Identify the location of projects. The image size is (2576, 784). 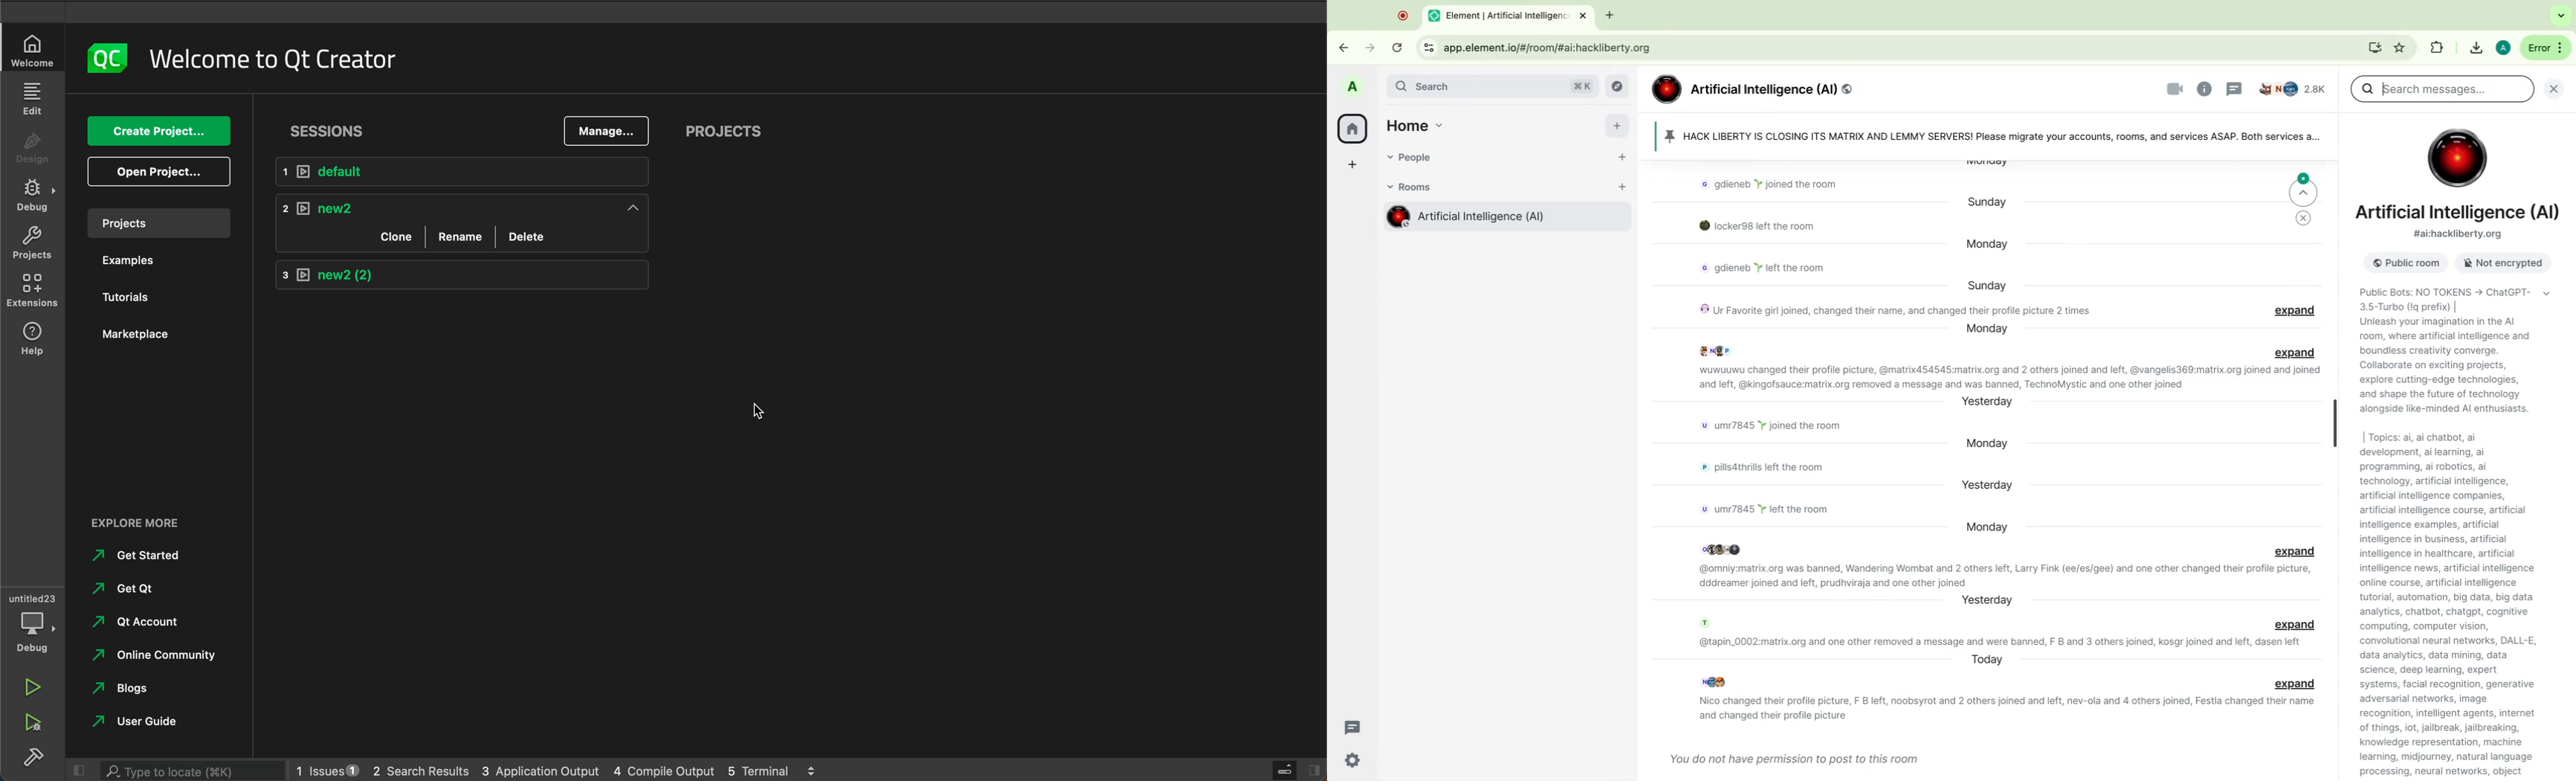
(33, 244).